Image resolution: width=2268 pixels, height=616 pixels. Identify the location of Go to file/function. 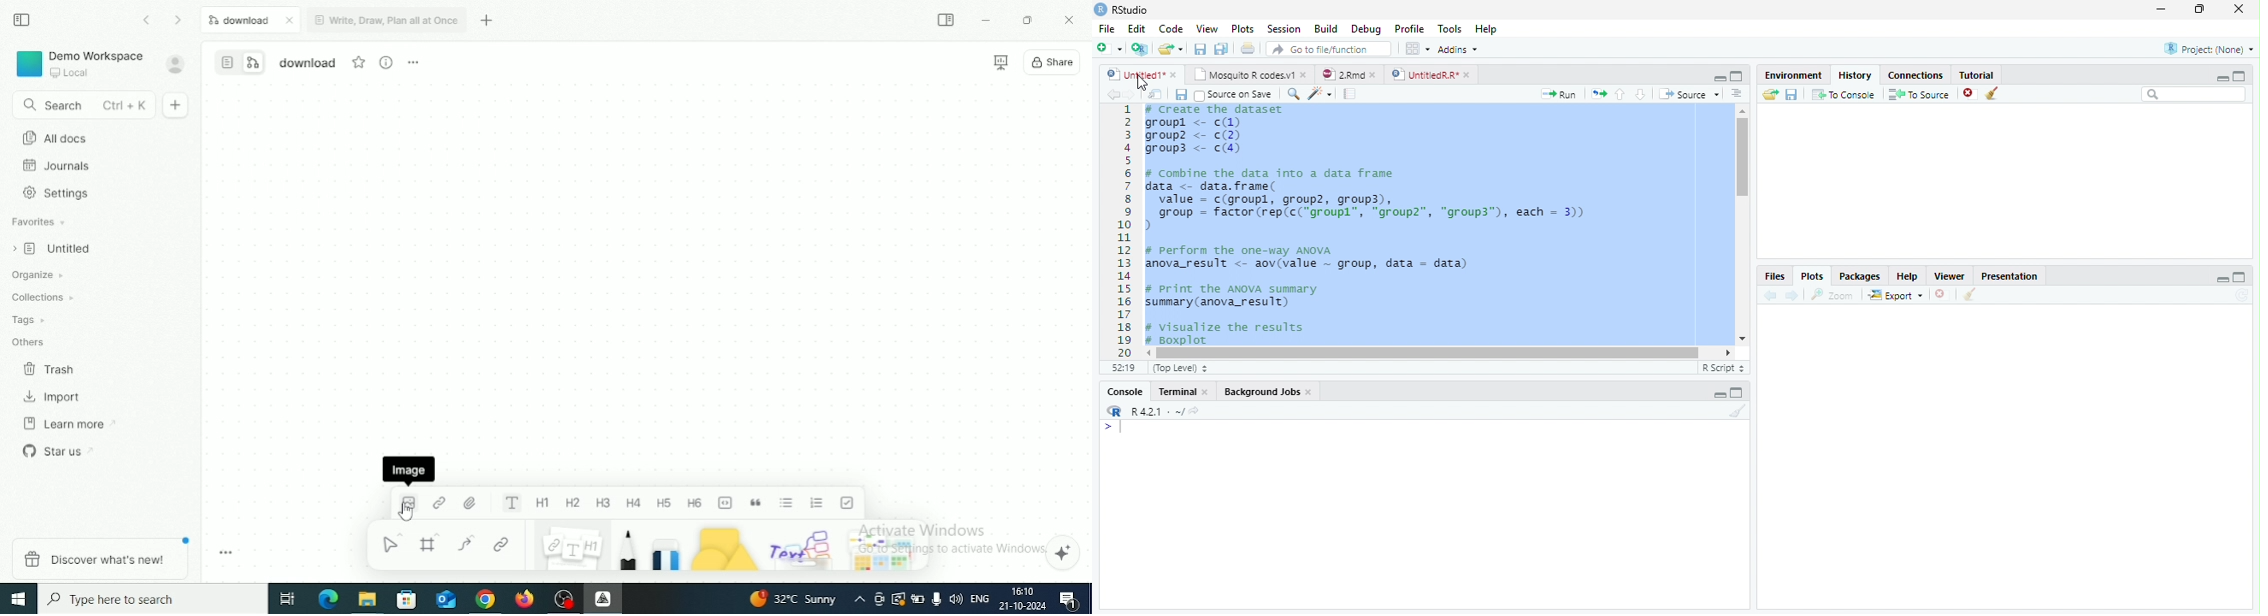
(1329, 50).